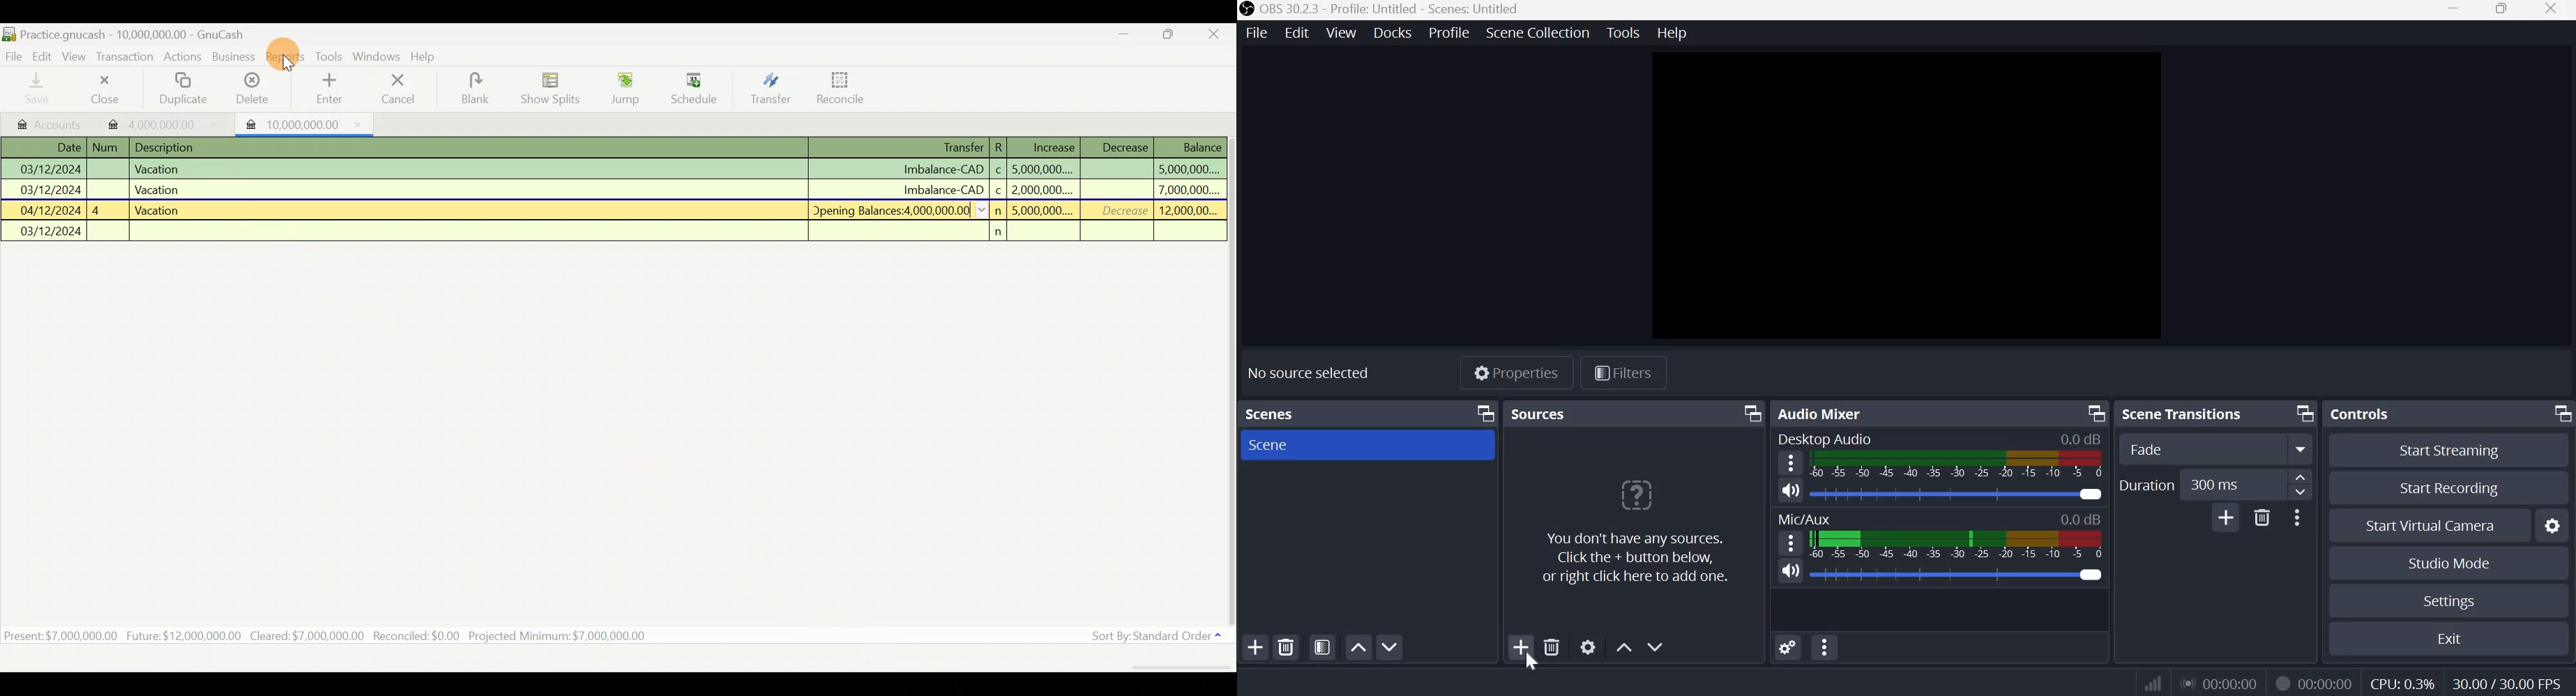 This screenshot has width=2576, height=700. What do you see at coordinates (1342, 31) in the screenshot?
I see `View` at bounding box center [1342, 31].